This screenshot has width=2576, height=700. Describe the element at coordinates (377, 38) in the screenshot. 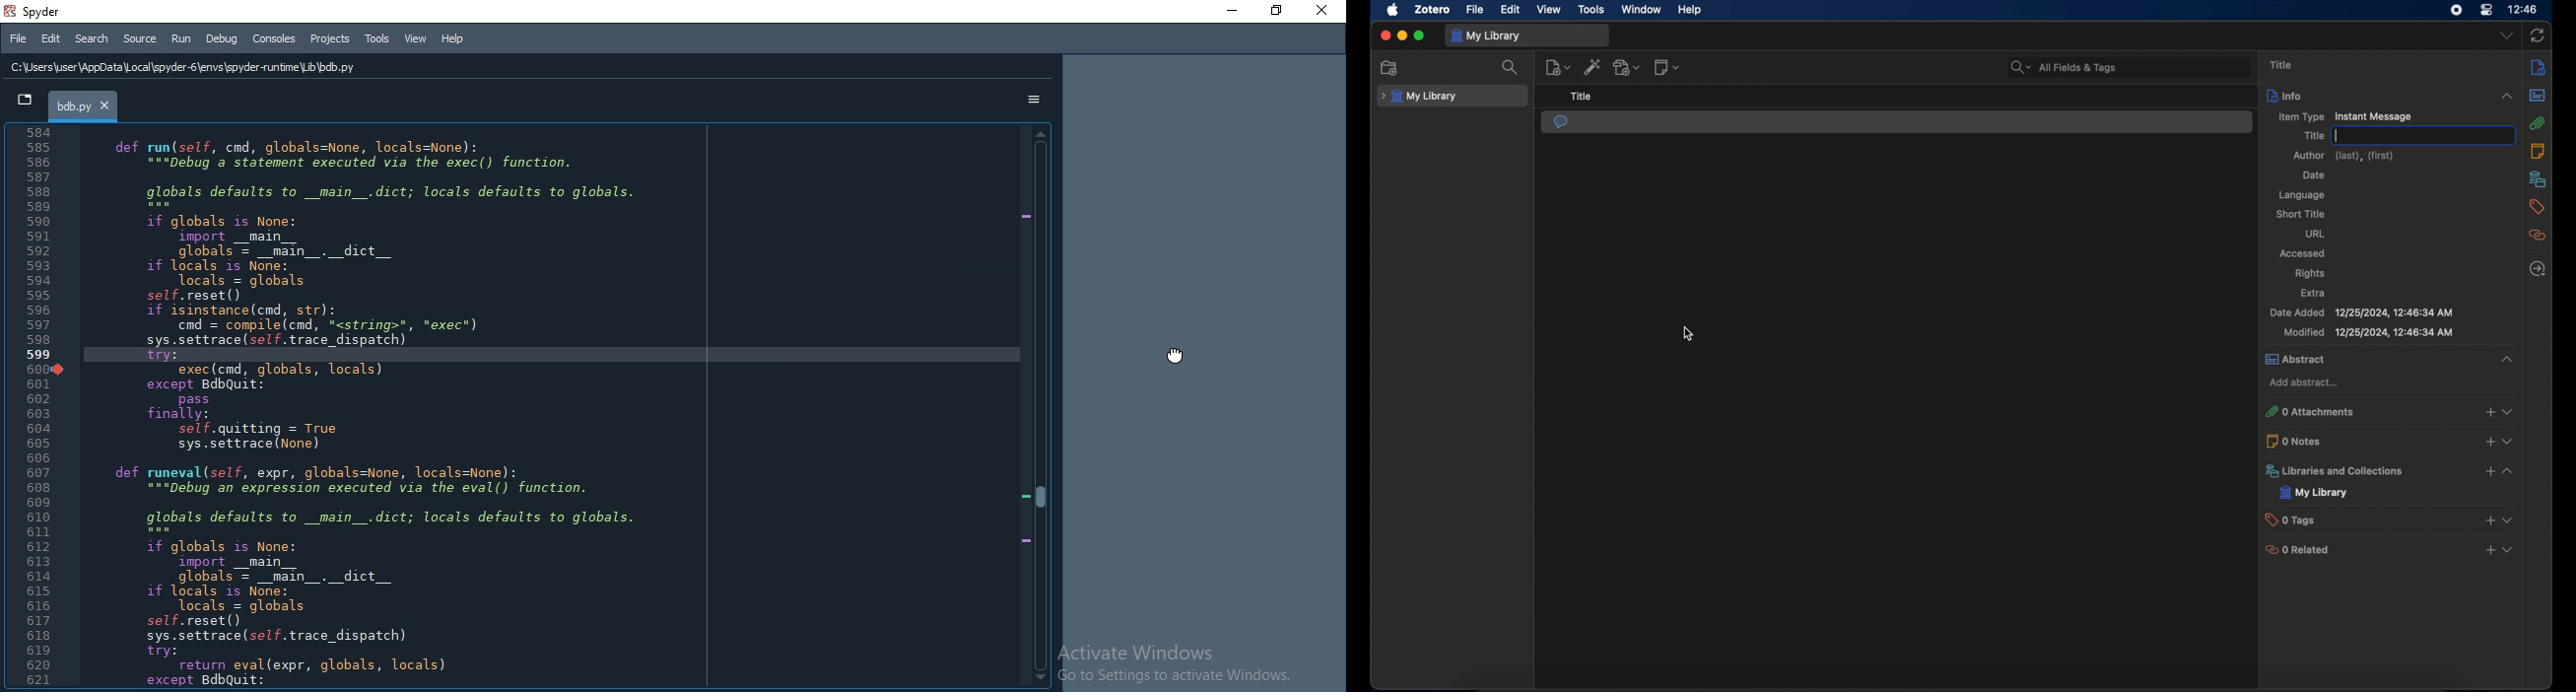

I see `Tools` at that location.